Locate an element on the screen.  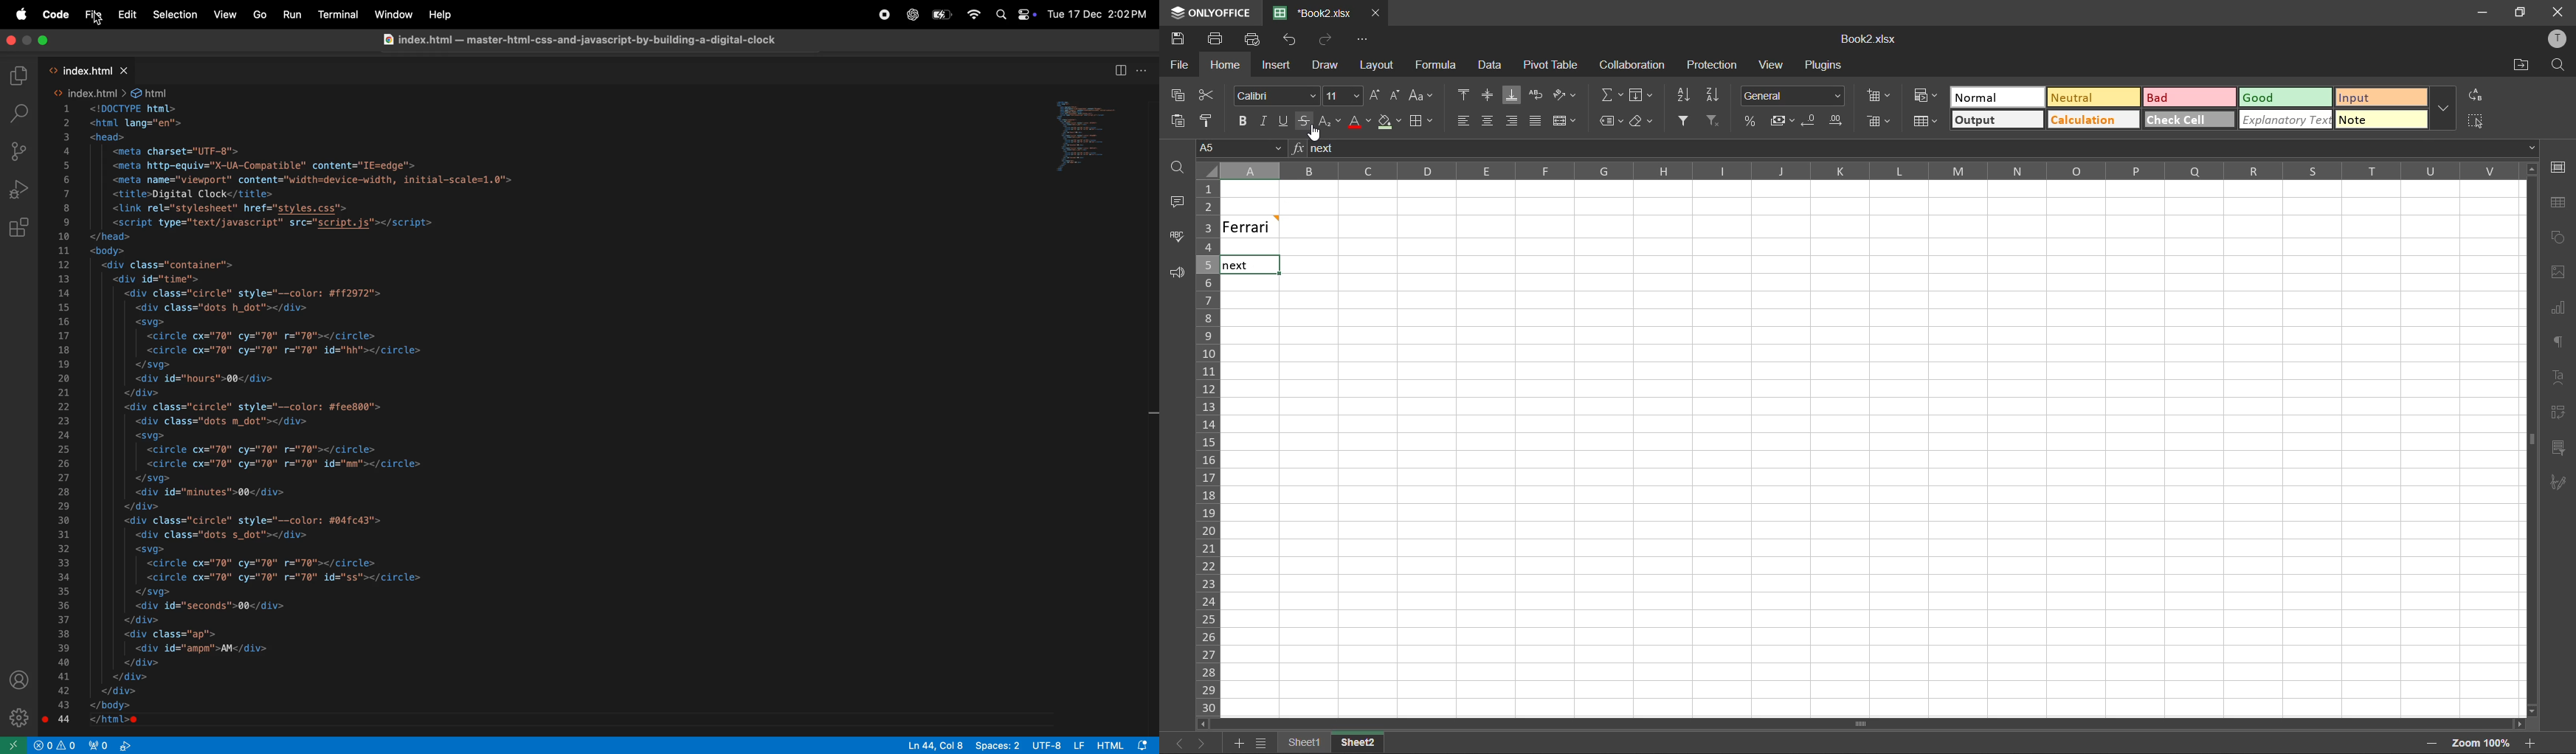
Book2.xlsx is located at coordinates (1873, 38).